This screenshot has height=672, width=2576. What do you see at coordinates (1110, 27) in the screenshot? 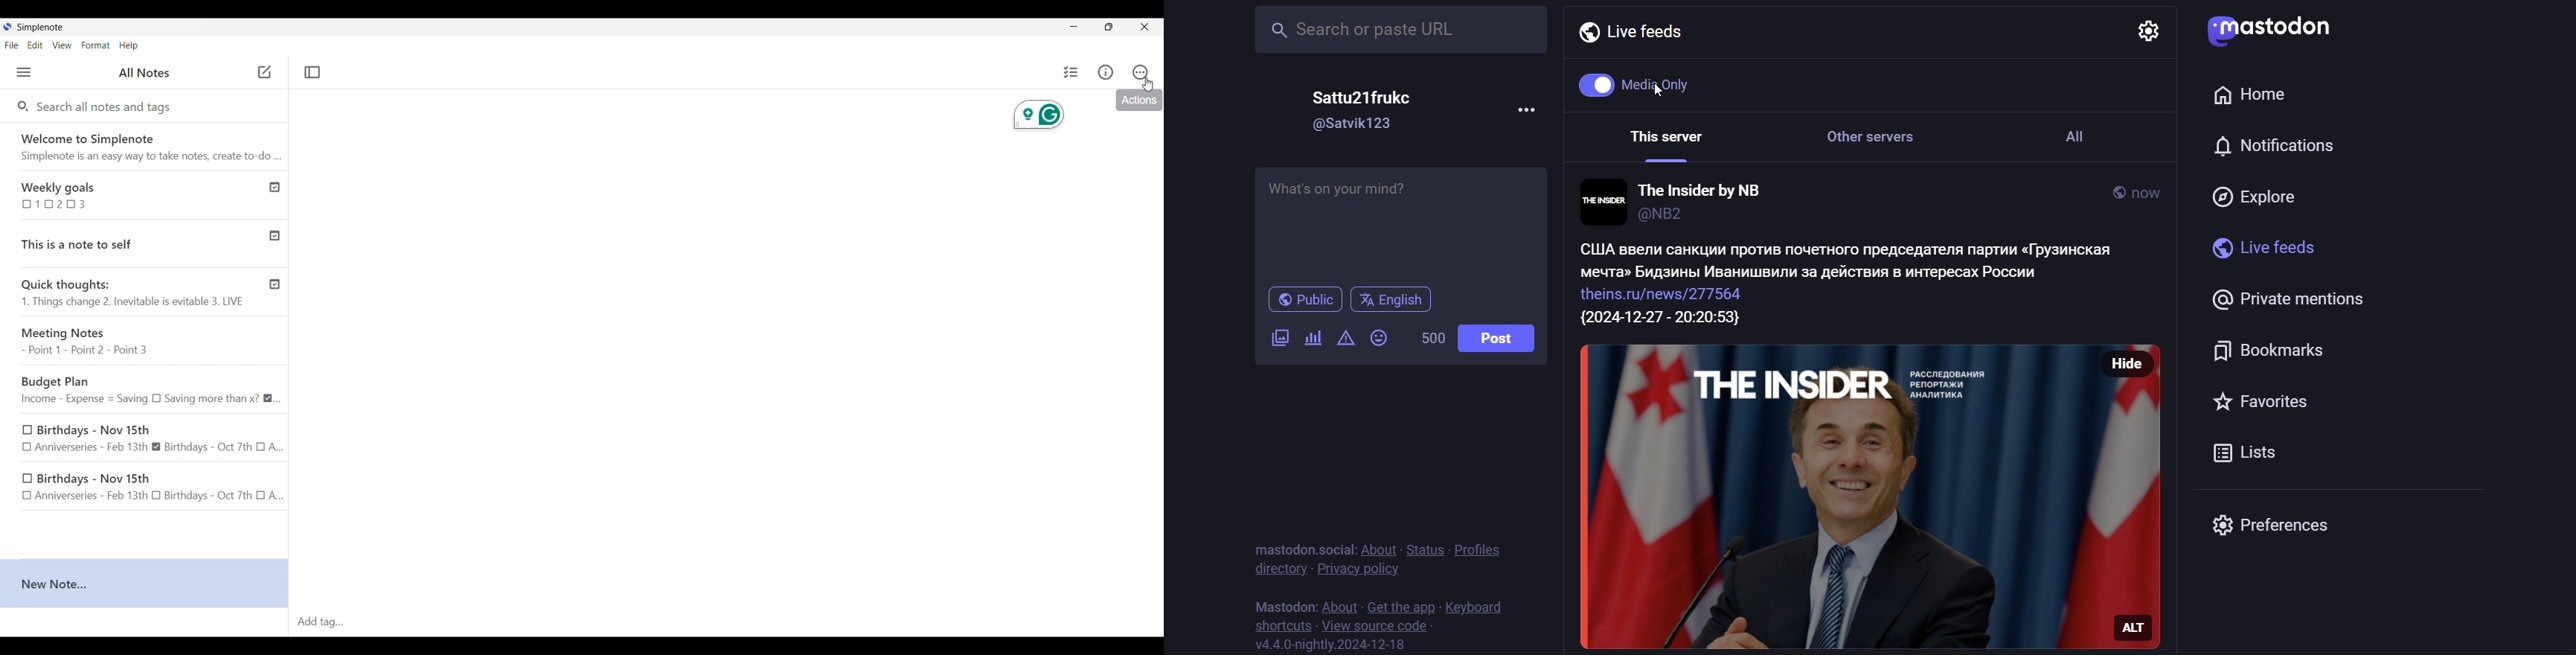
I see `Show interface in a smaller tab` at bounding box center [1110, 27].